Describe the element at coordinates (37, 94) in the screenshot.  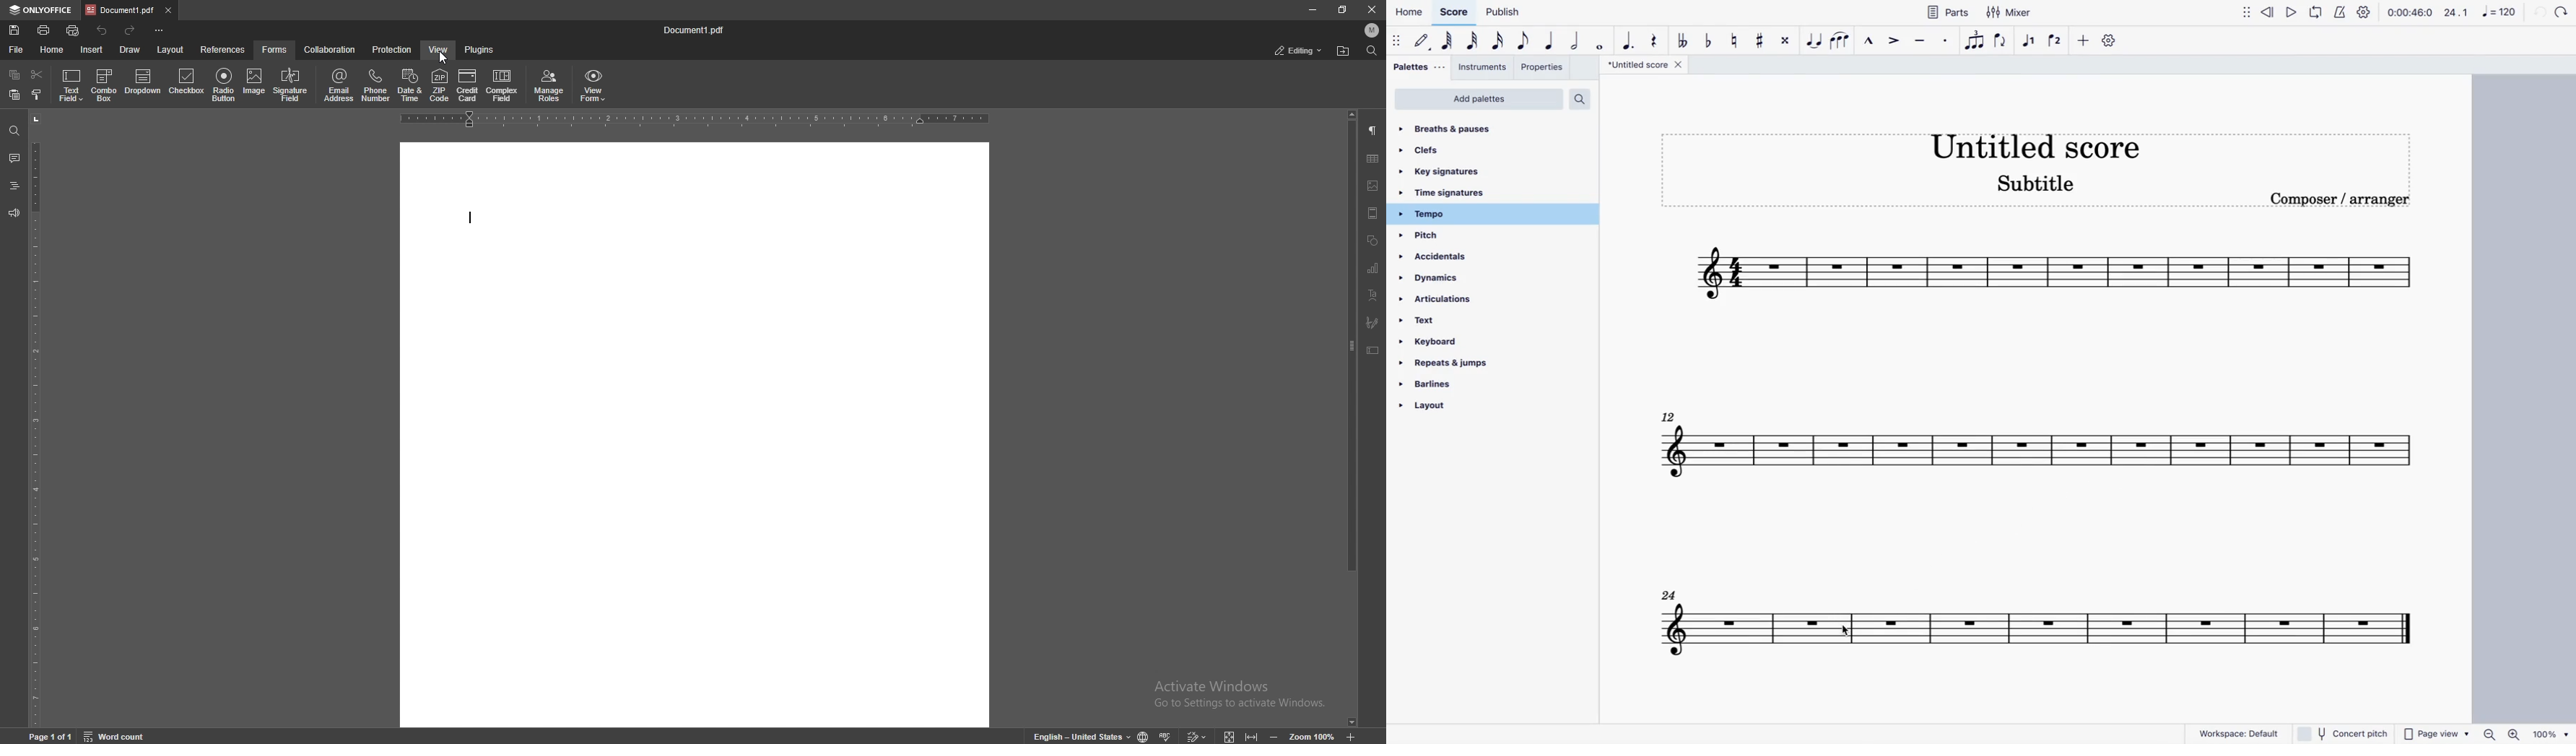
I see `copy style` at that location.